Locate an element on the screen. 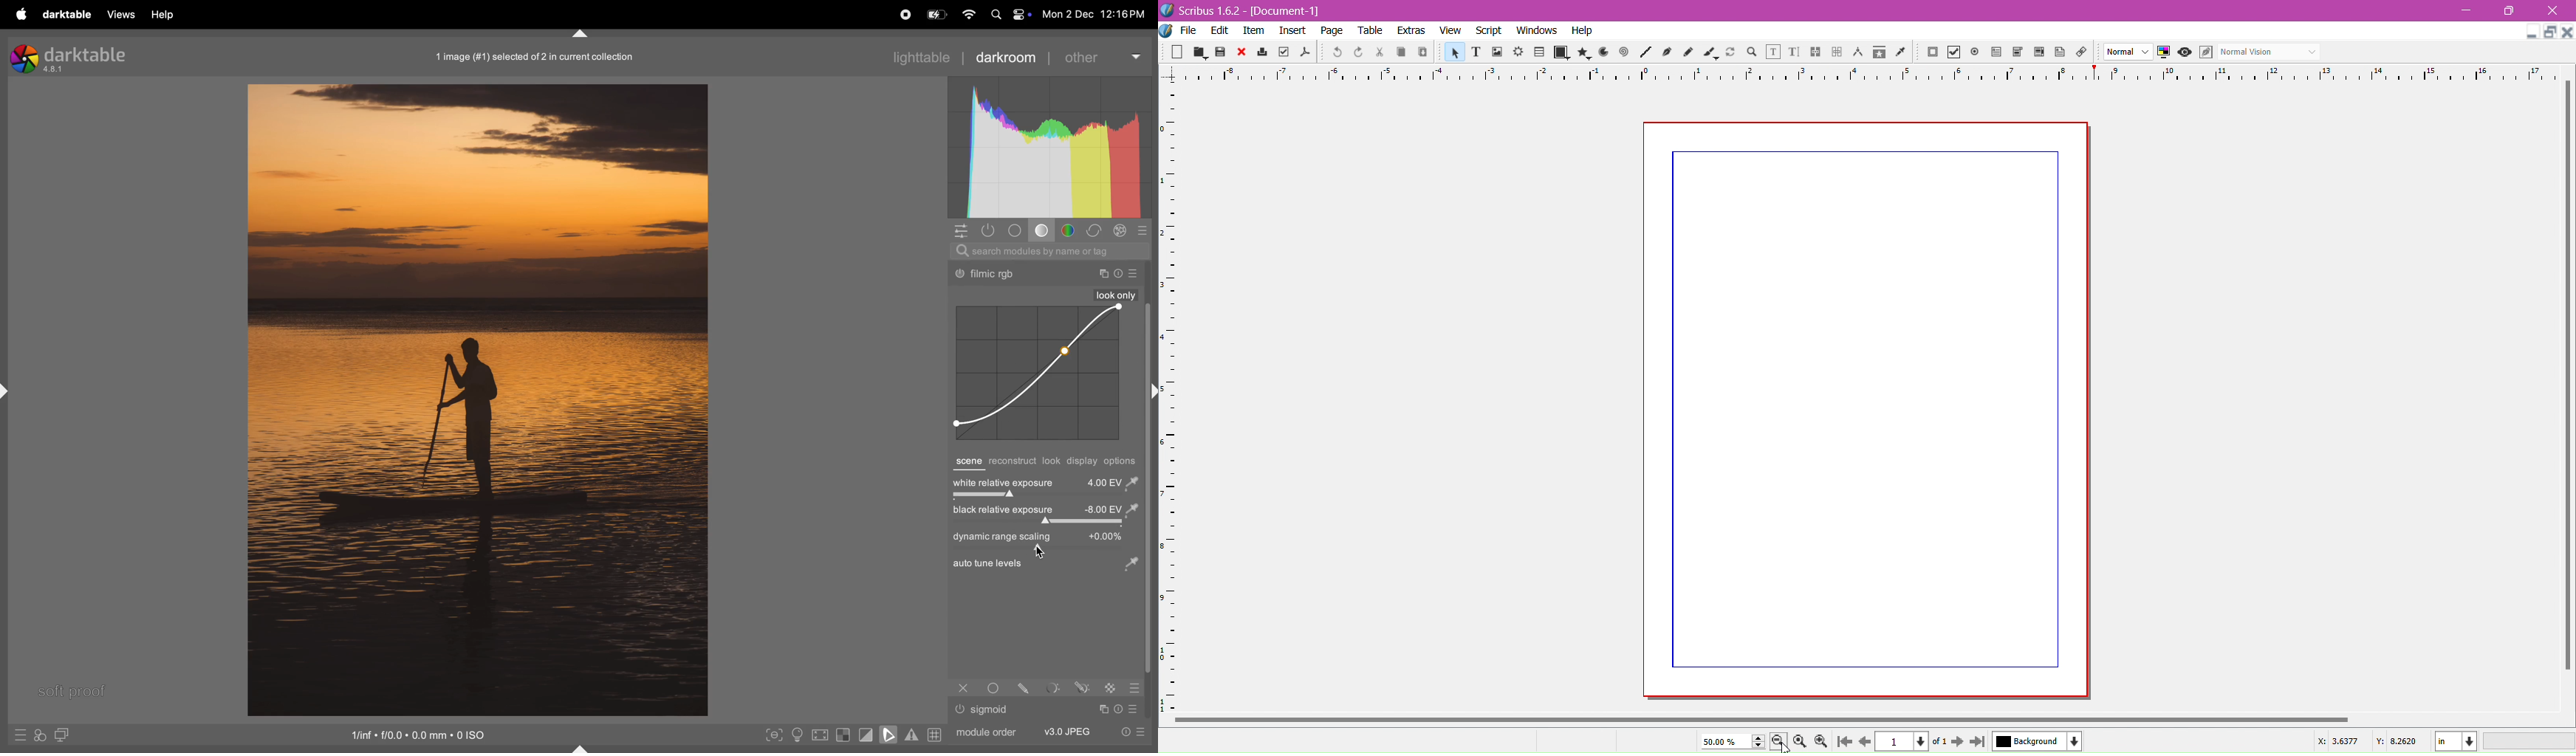 This screenshot has height=756, width=2576. Paste is located at coordinates (1423, 54).